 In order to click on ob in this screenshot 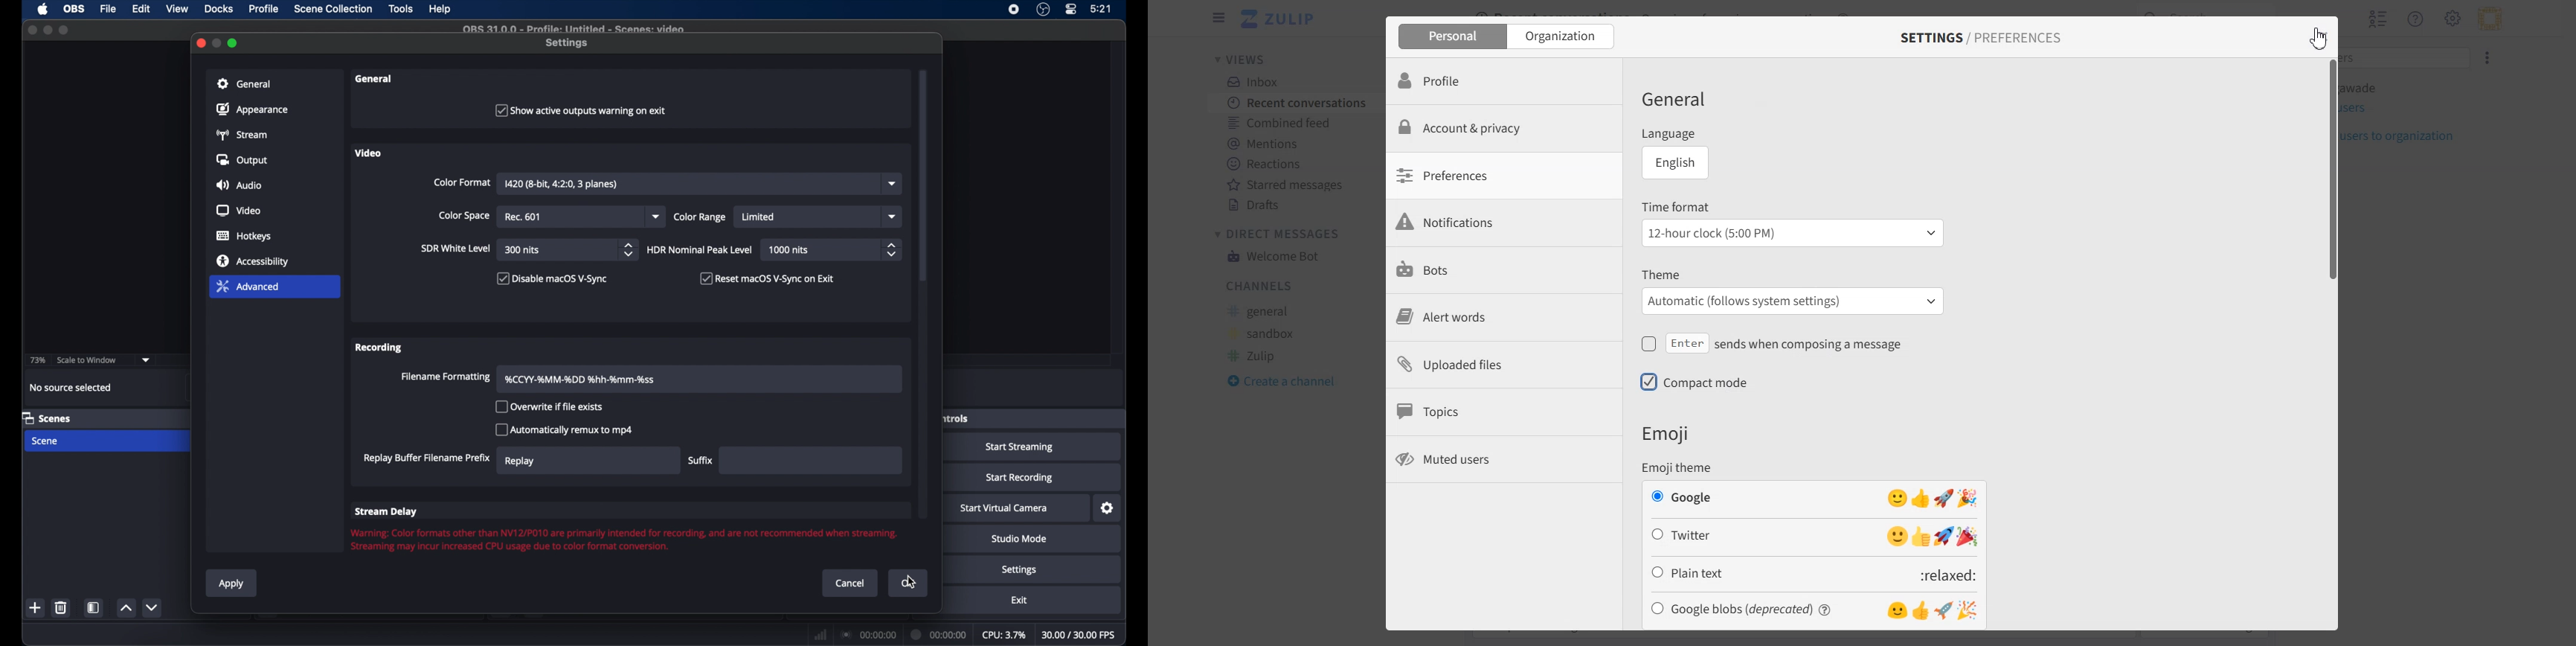, I will do `click(75, 9)`.